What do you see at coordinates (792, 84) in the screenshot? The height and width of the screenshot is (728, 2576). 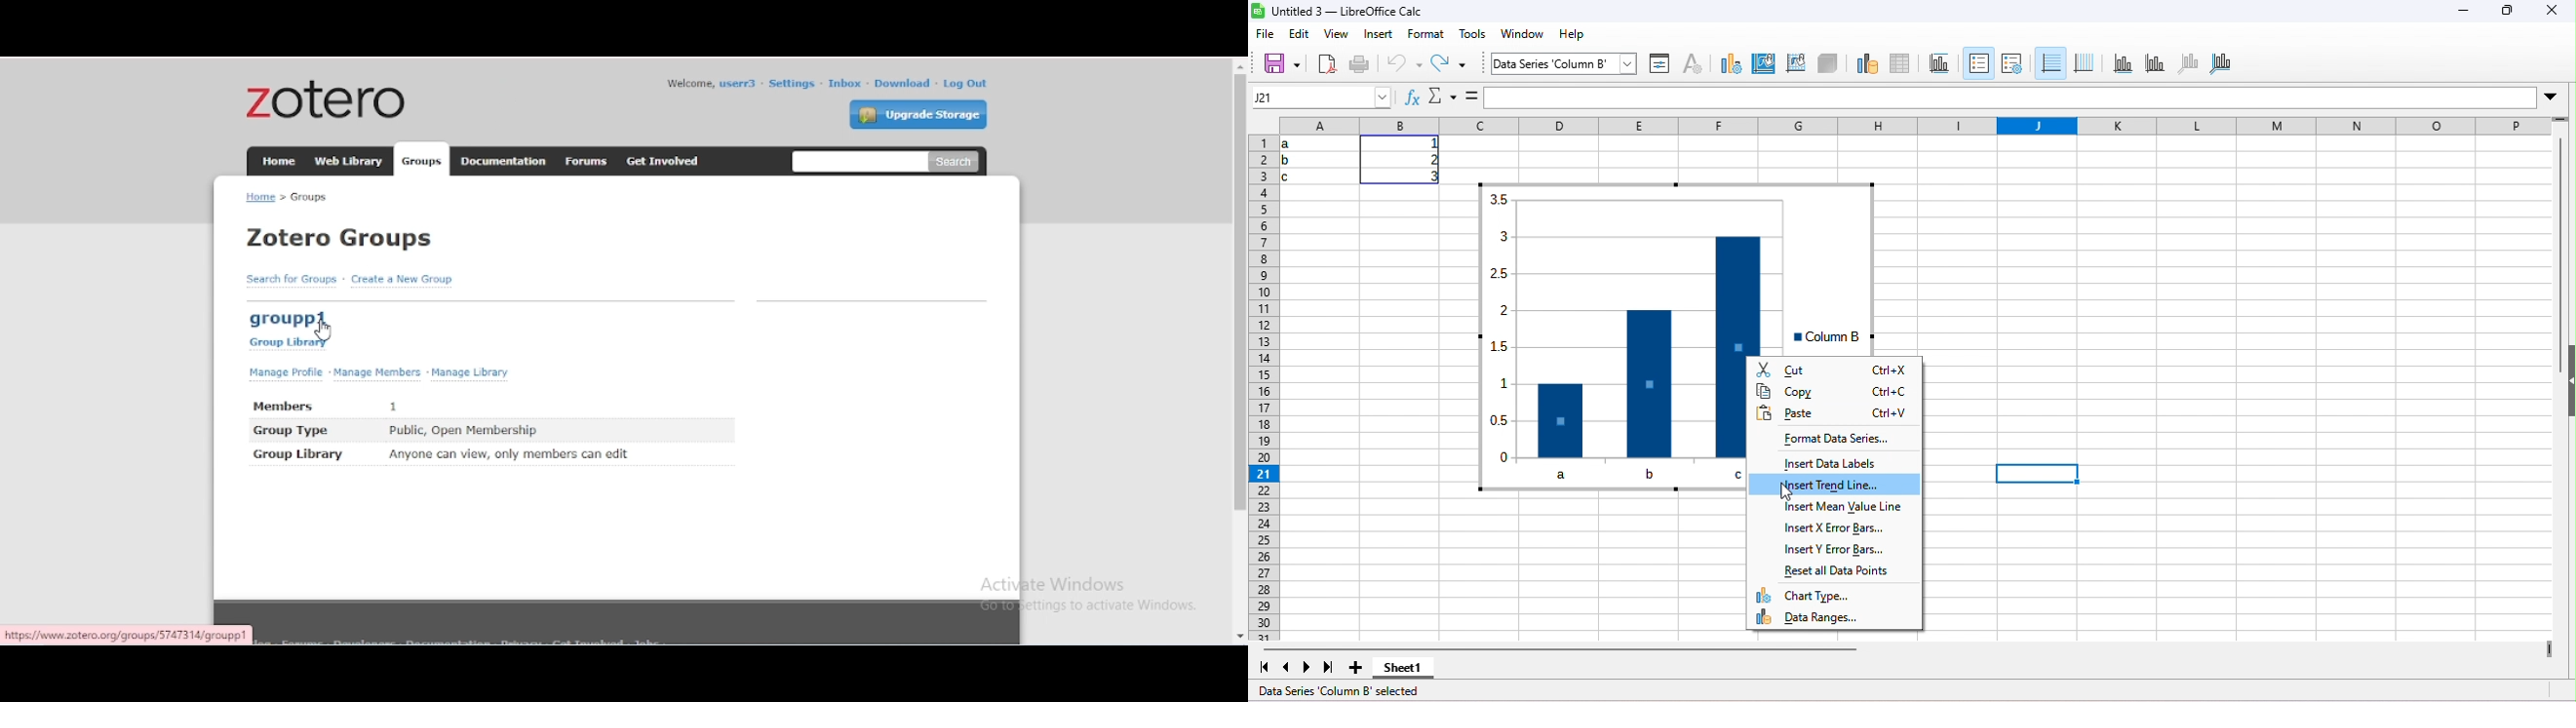 I see `settings` at bounding box center [792, 84].